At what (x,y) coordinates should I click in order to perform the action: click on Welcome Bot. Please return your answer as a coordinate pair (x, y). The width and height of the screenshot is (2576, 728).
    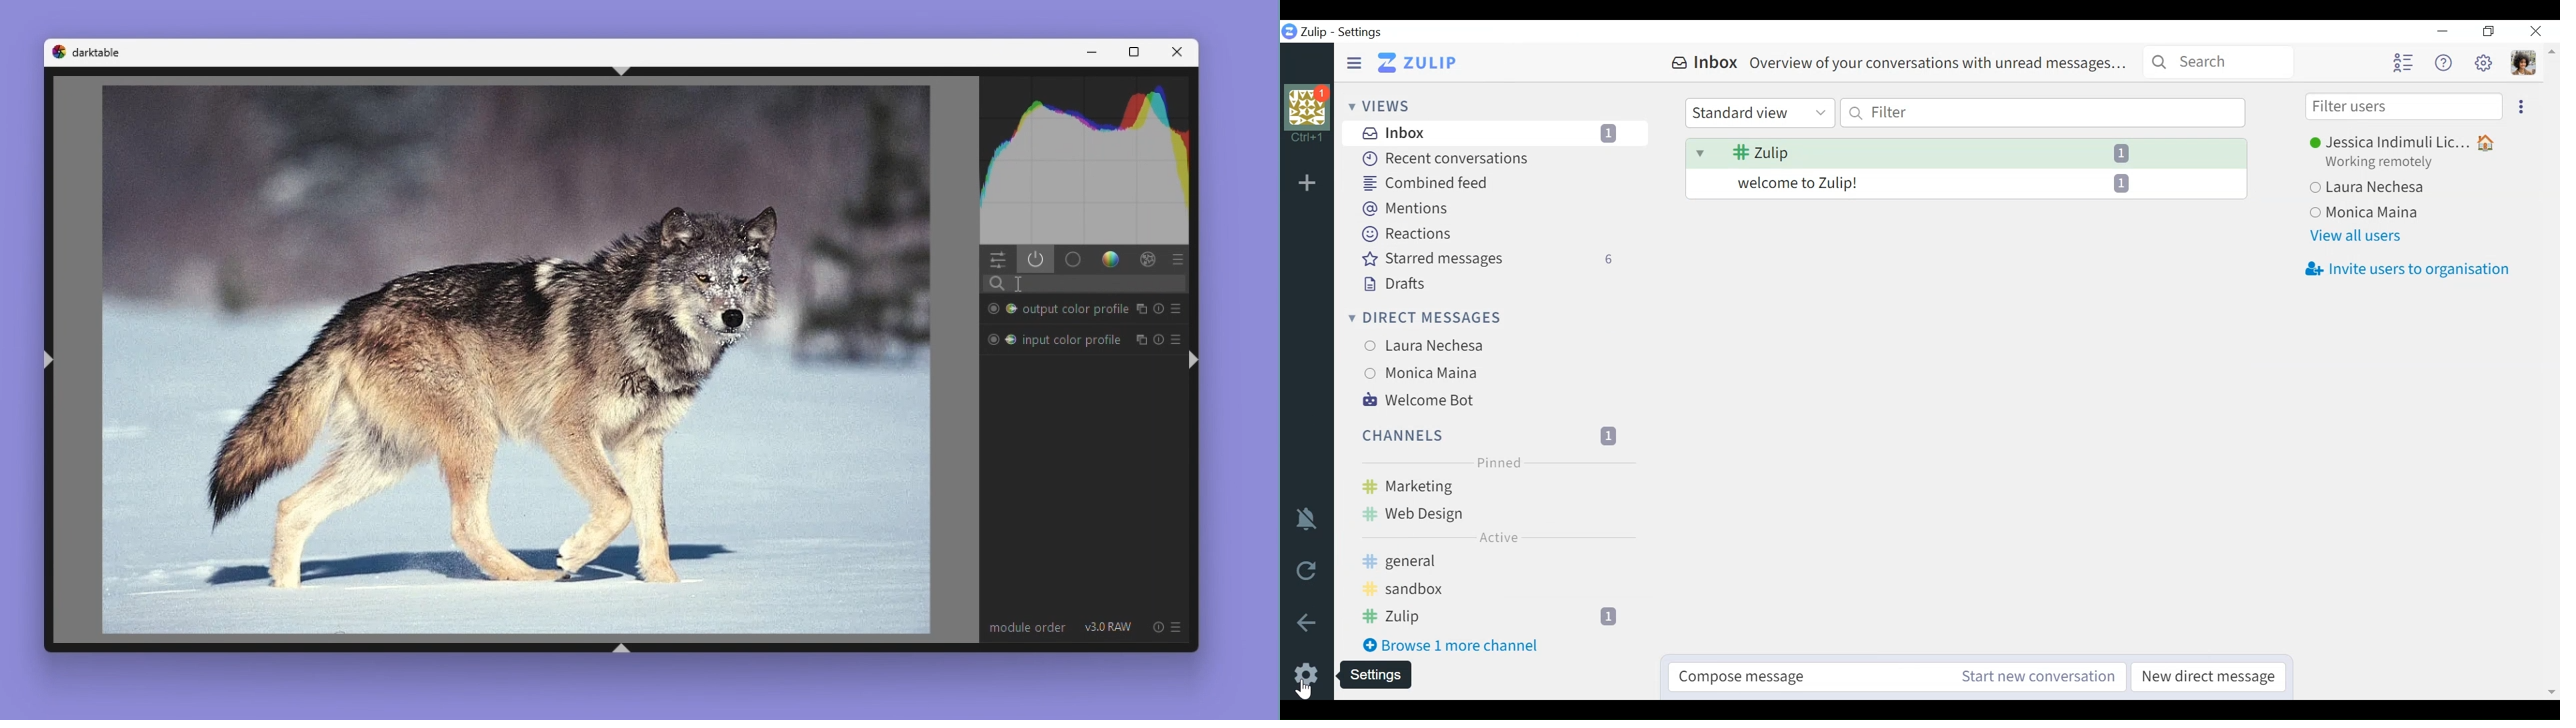
    Looking at the image, I should click on (1497, 401).